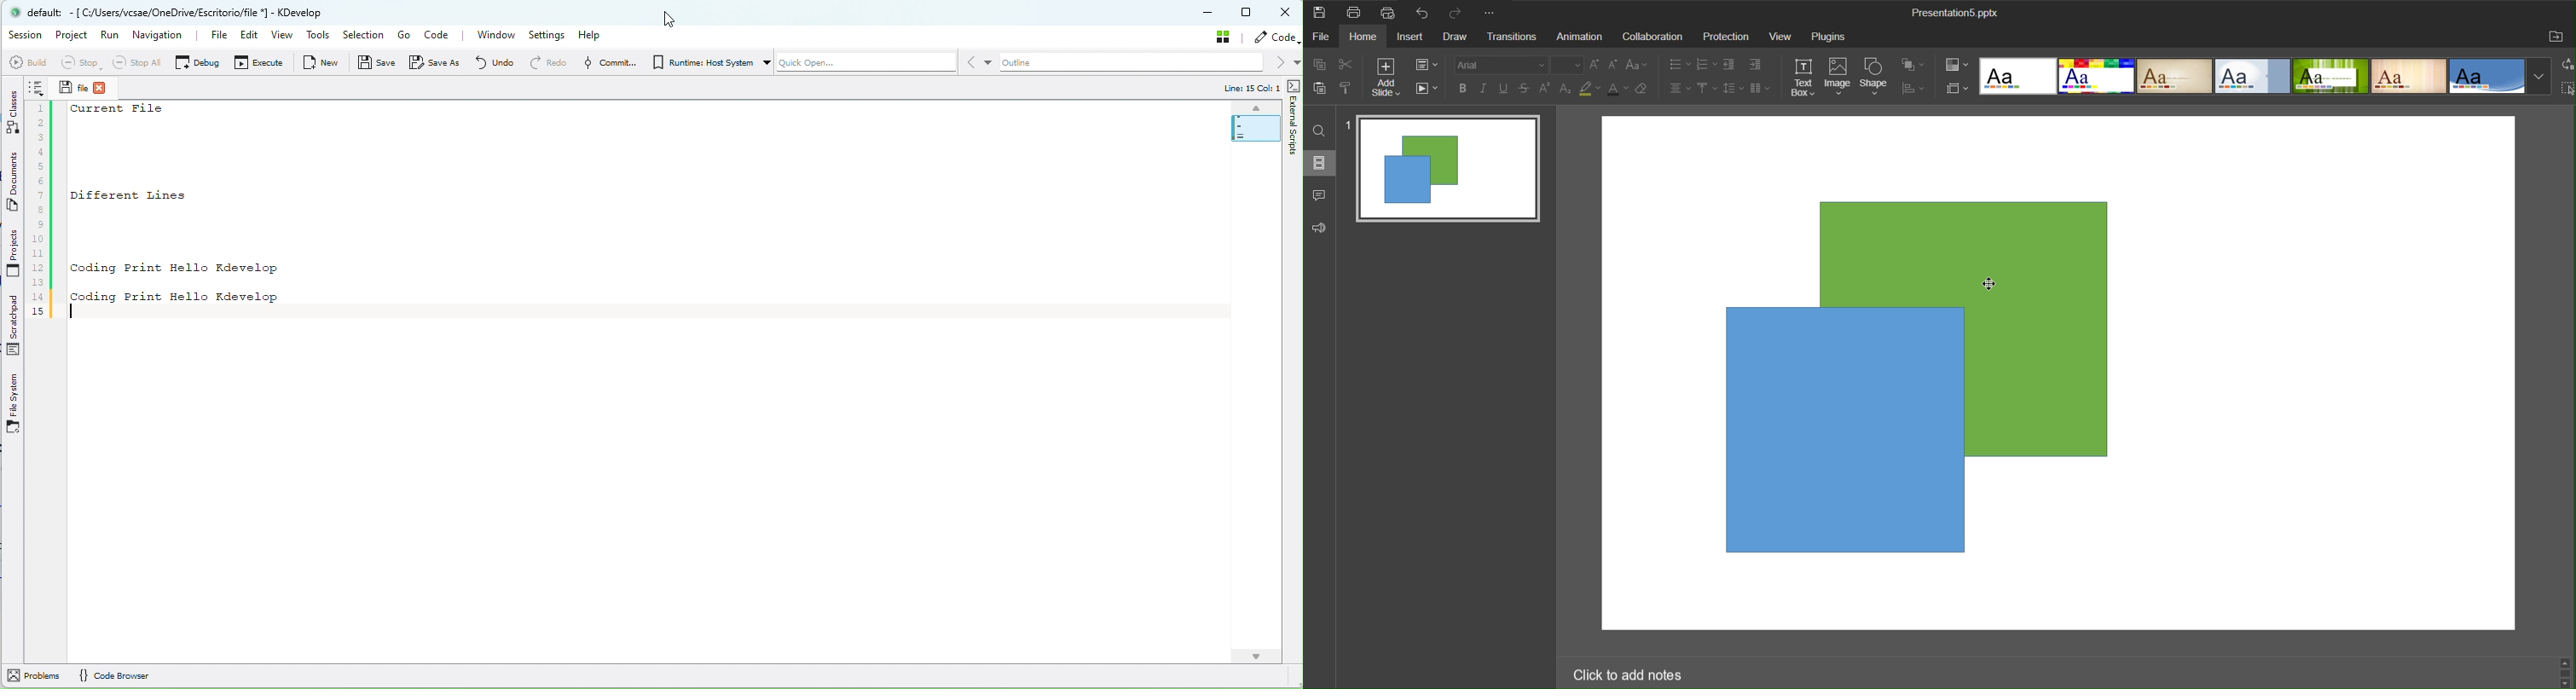 The width and height of the screenshot is (2576, 700). I want to click on increase Font Size, so click(1596, 66).